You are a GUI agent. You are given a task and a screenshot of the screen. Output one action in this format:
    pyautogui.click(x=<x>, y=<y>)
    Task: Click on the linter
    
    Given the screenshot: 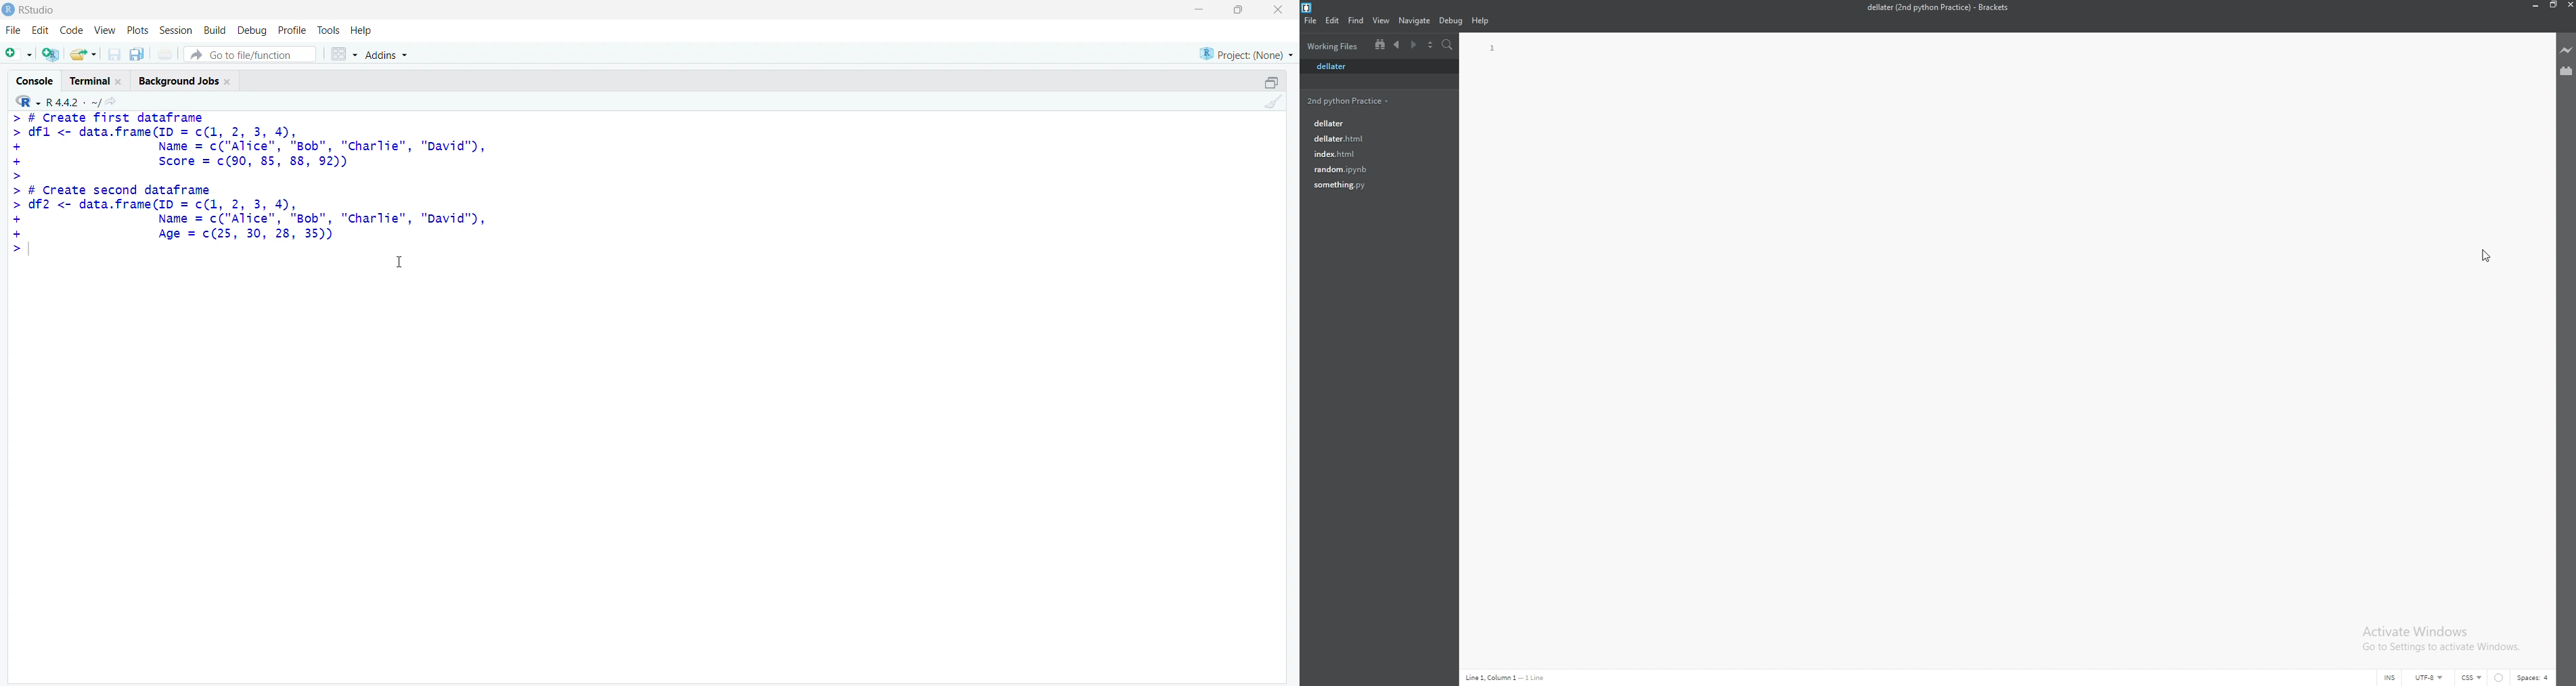 What is the action you would take?
    pyautogui.click(x=2501, y=679)
    